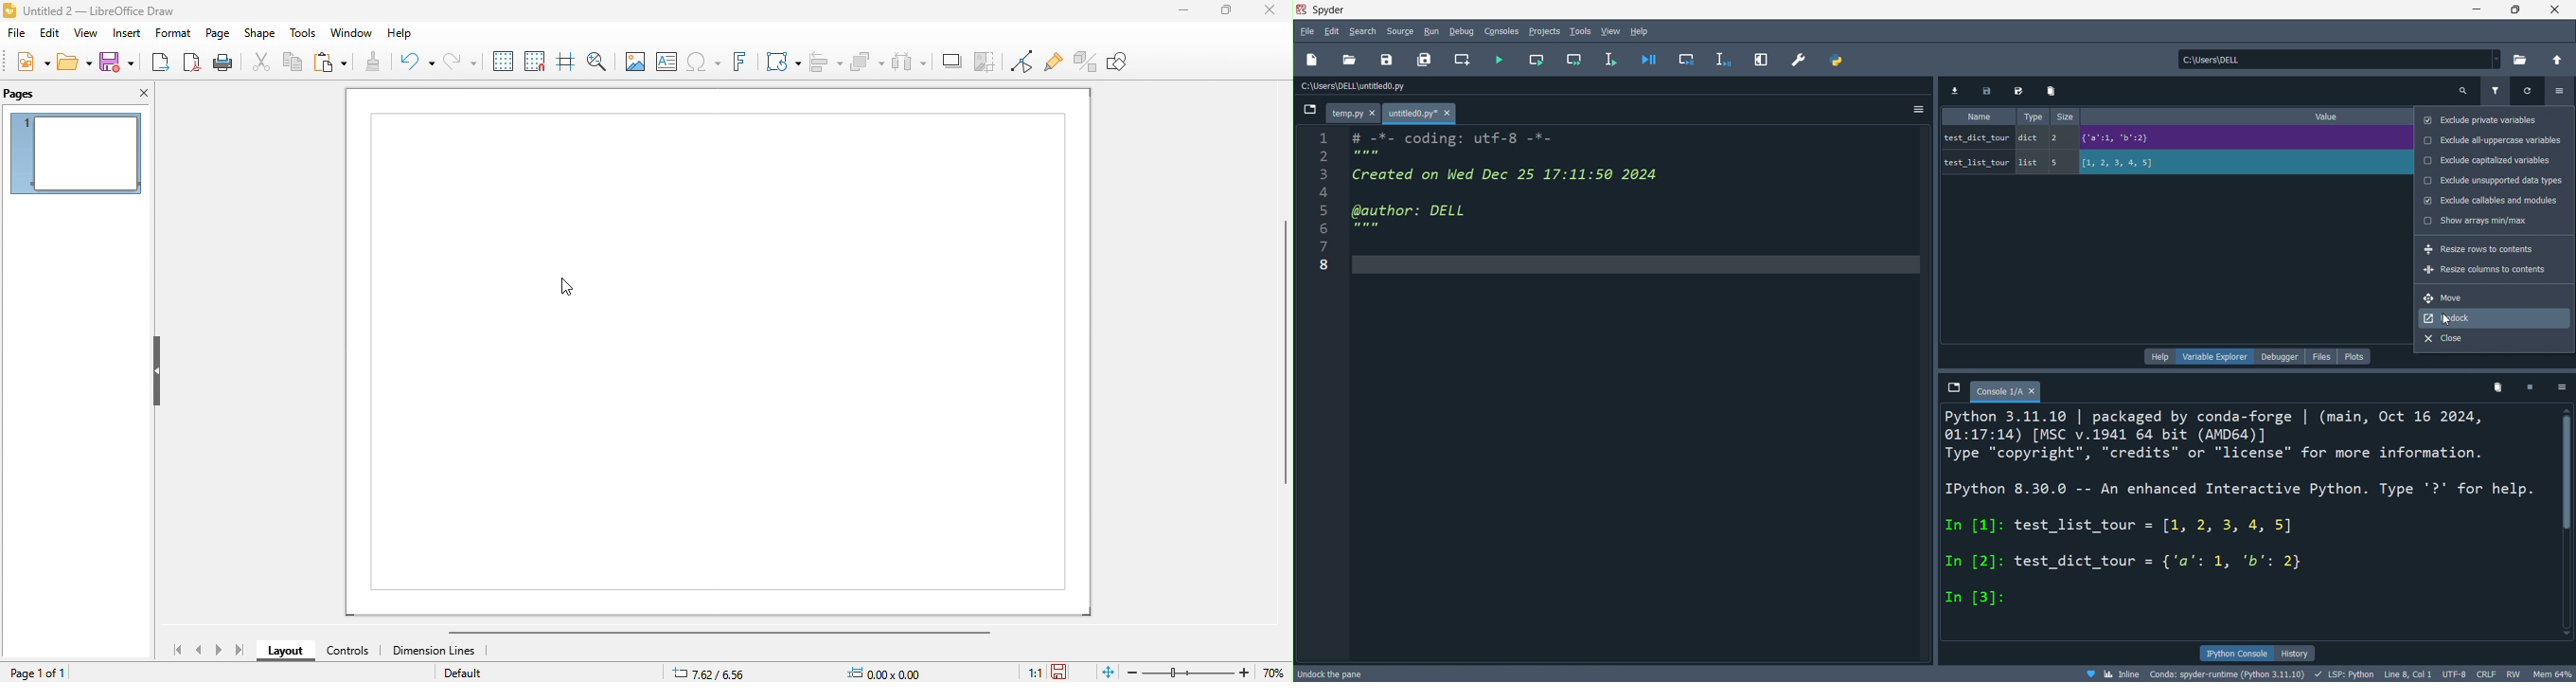  Describe the element at coordinates (240, 651) in the screenshot. I see `last page` at that location.